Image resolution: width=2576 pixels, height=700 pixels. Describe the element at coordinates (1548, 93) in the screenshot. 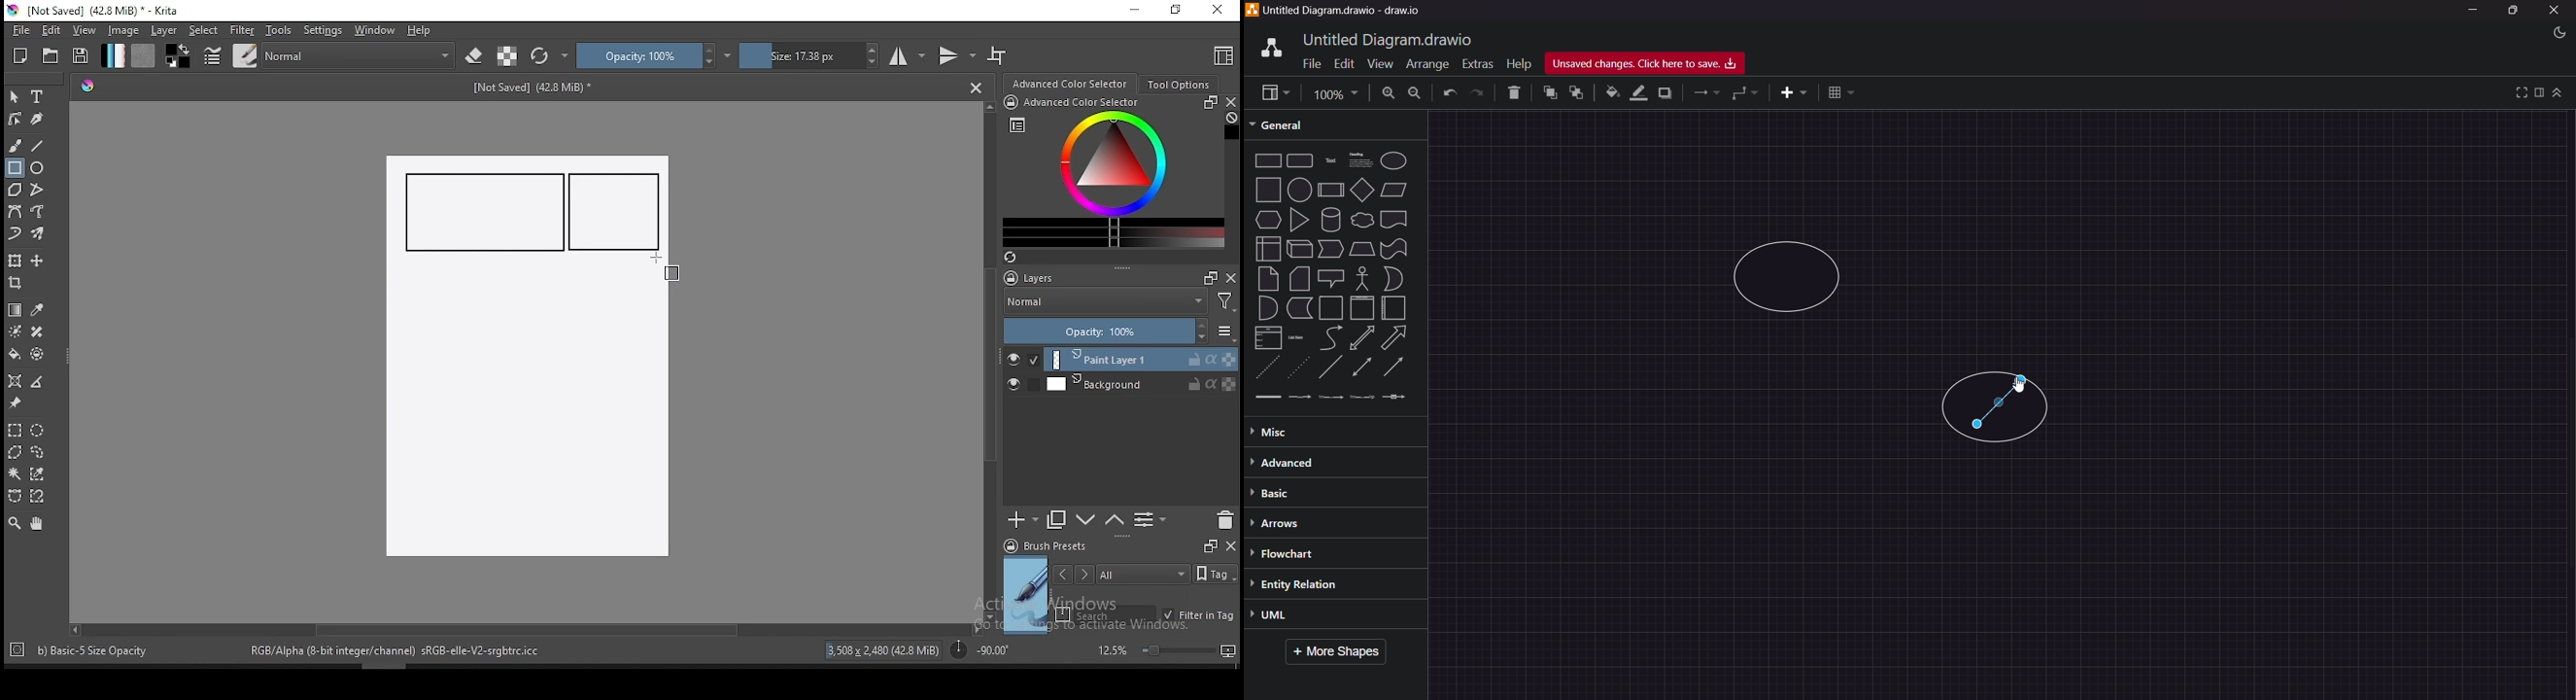

I see `to front` at that location.